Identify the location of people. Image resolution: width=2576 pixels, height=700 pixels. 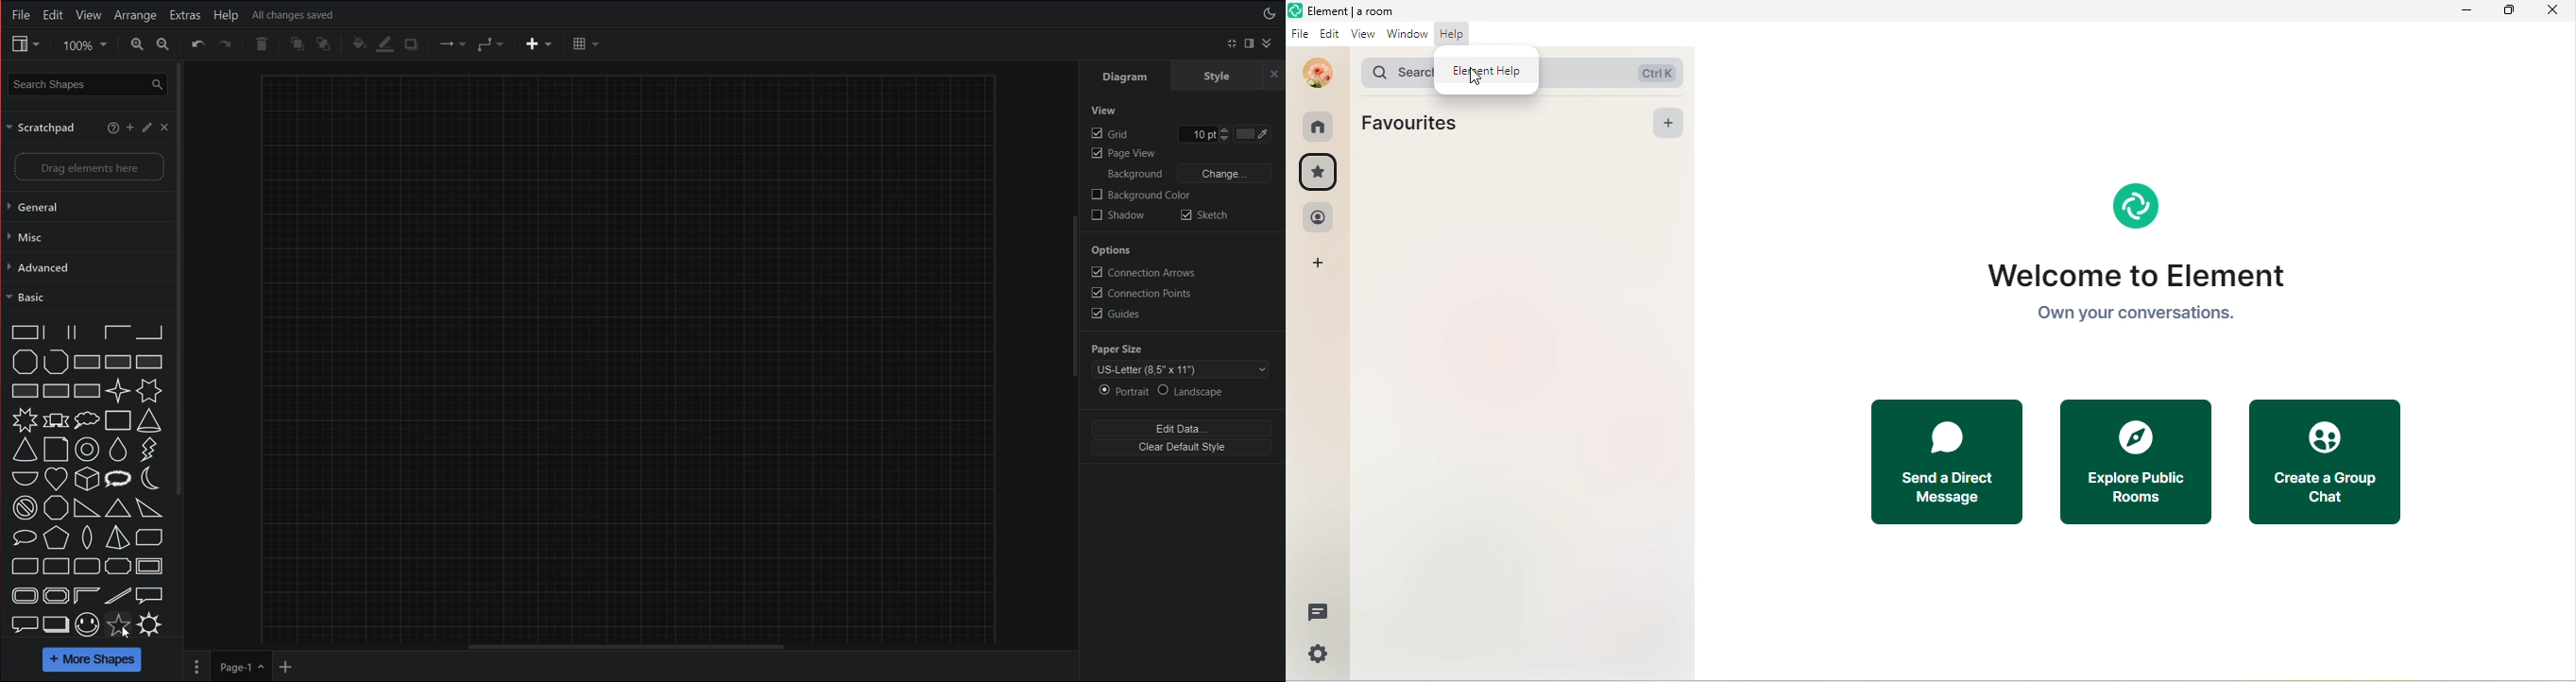
(1317, 221).